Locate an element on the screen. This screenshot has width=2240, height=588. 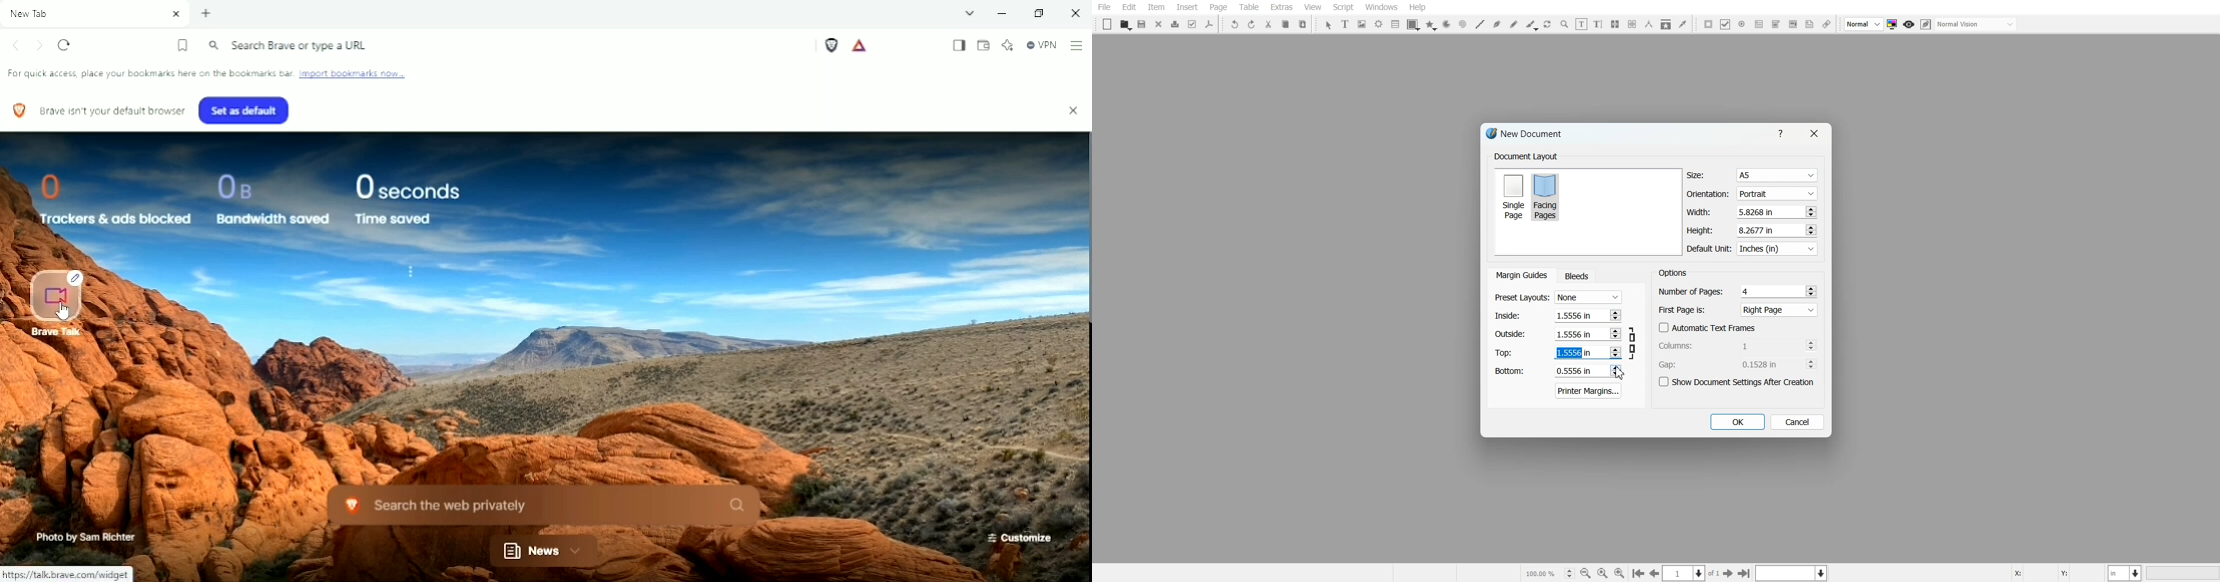
Leo AI is located at coordinates (1007, 45).